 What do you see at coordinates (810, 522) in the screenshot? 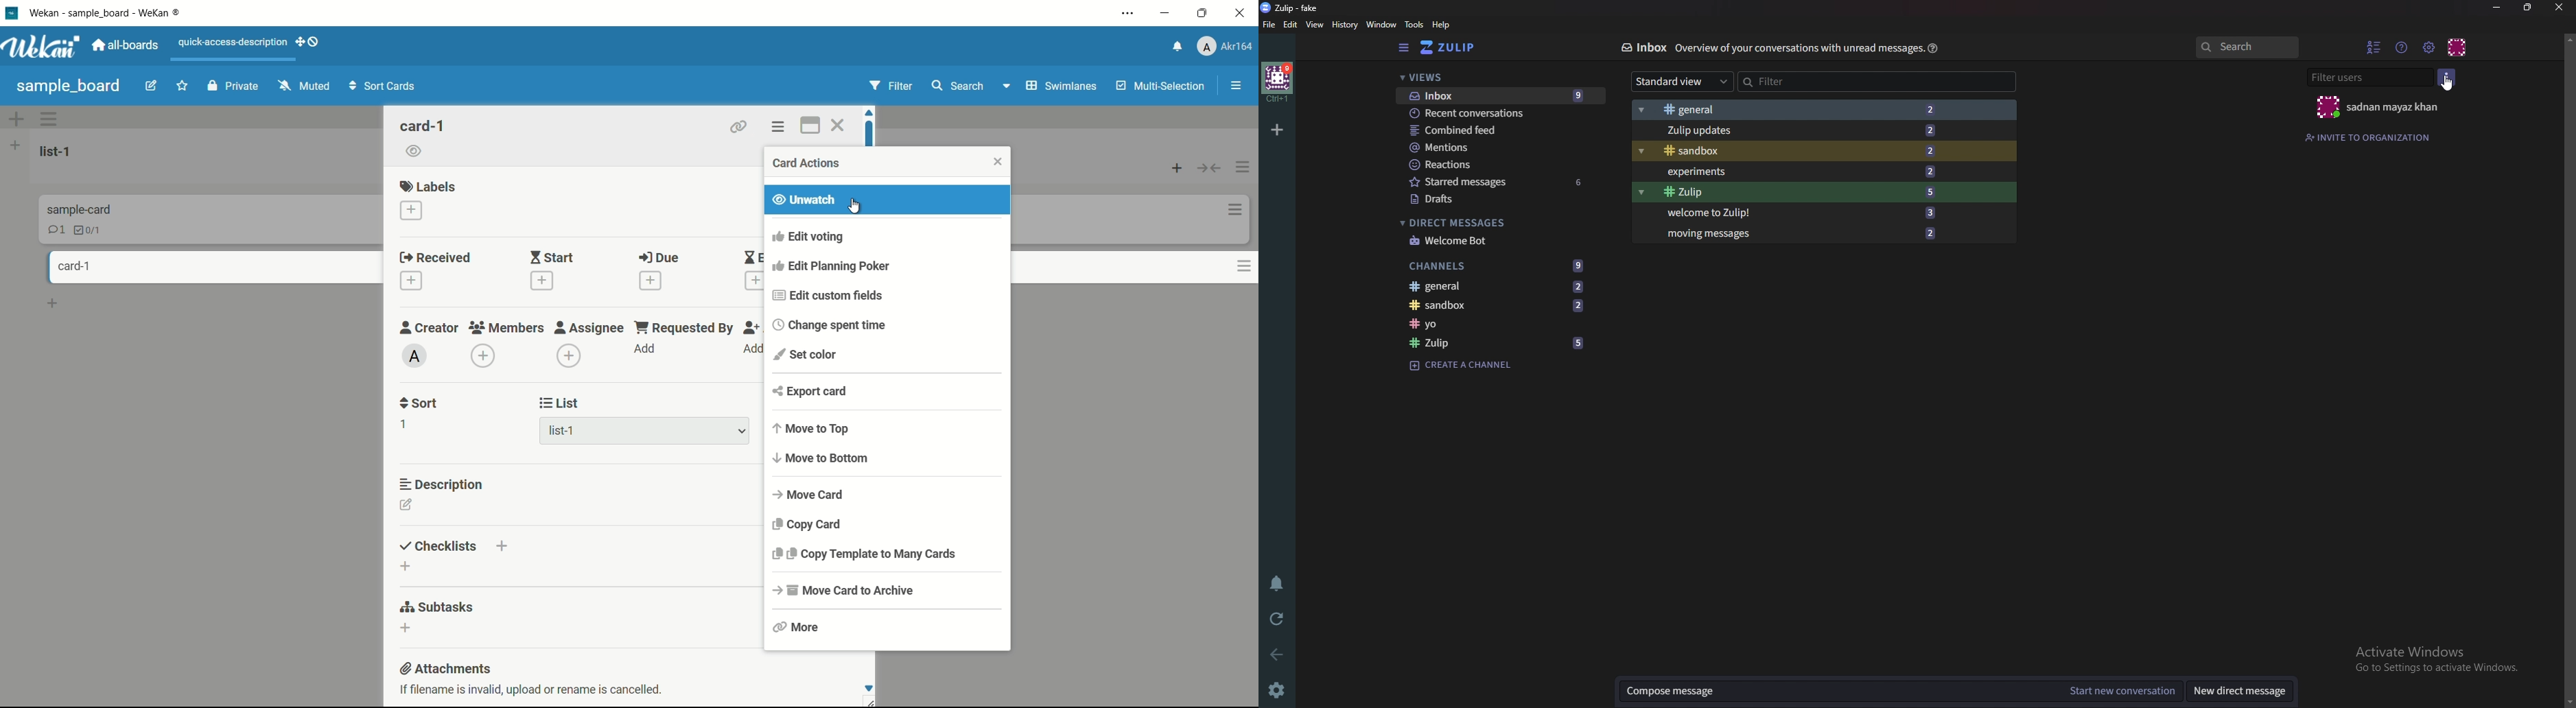
I see `copy card` at bounding box center [810, 522].